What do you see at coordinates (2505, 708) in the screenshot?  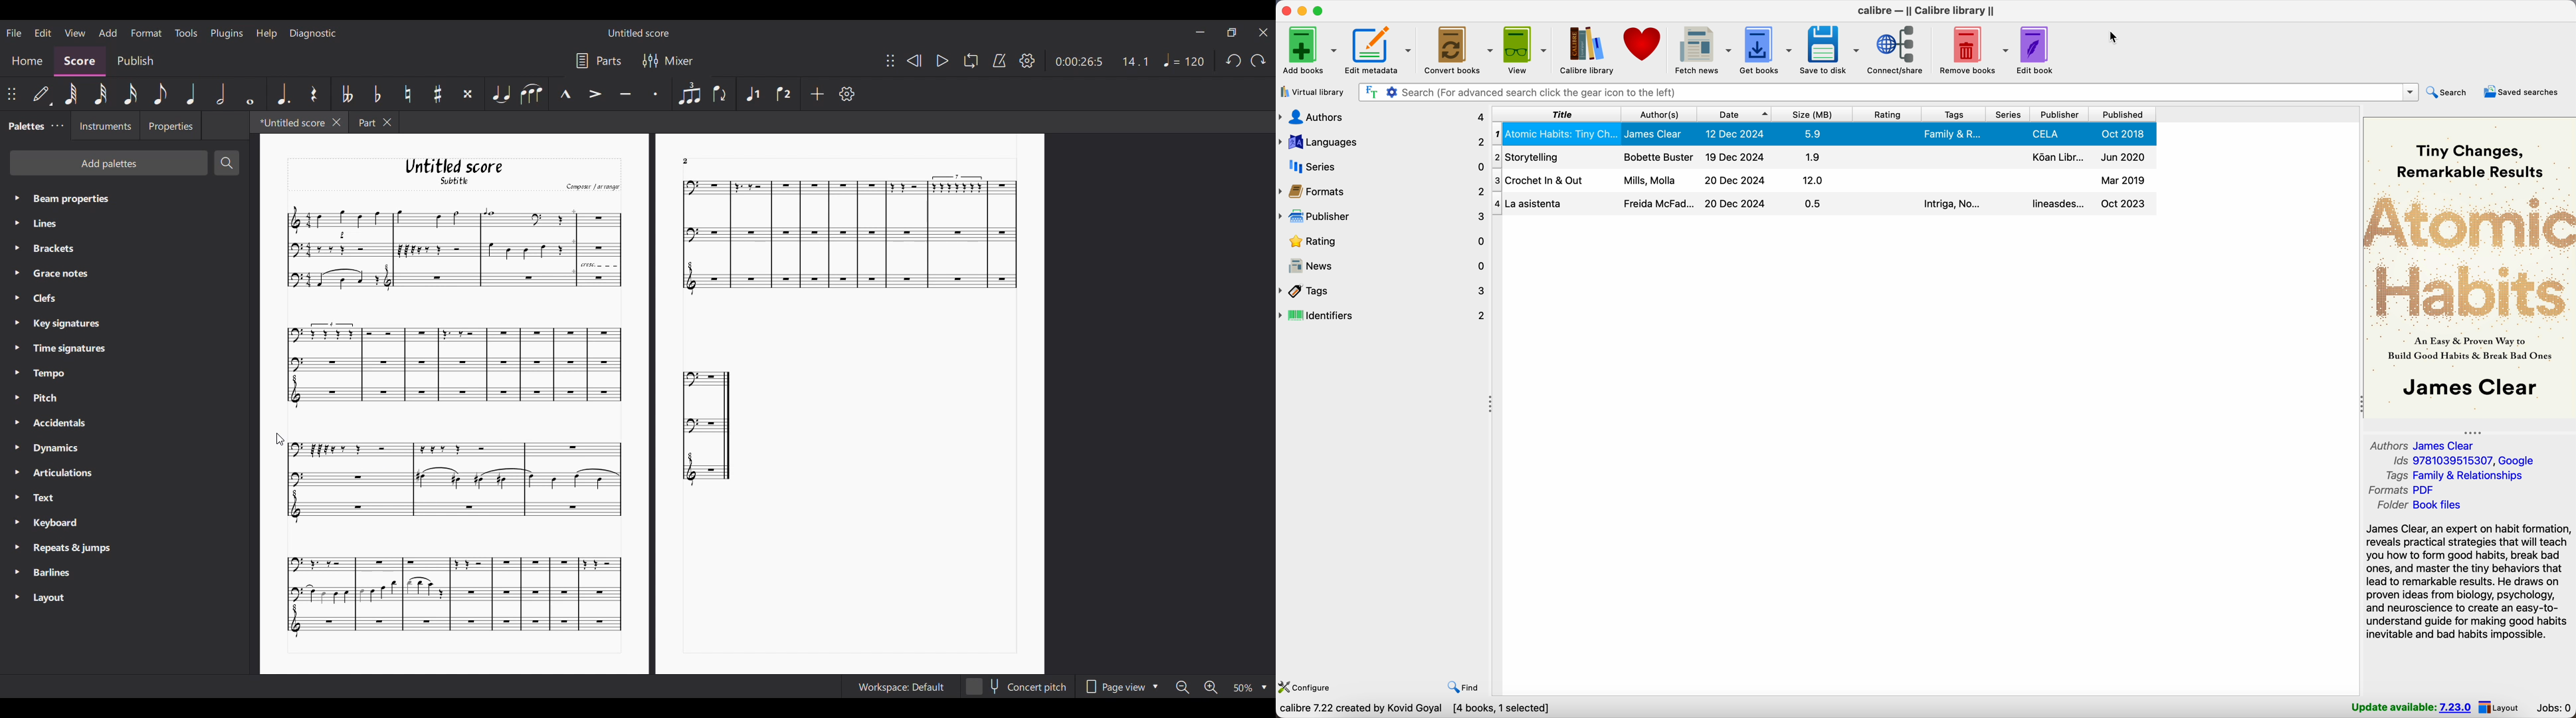 I see `layout` at bounding box center [2505, 708].